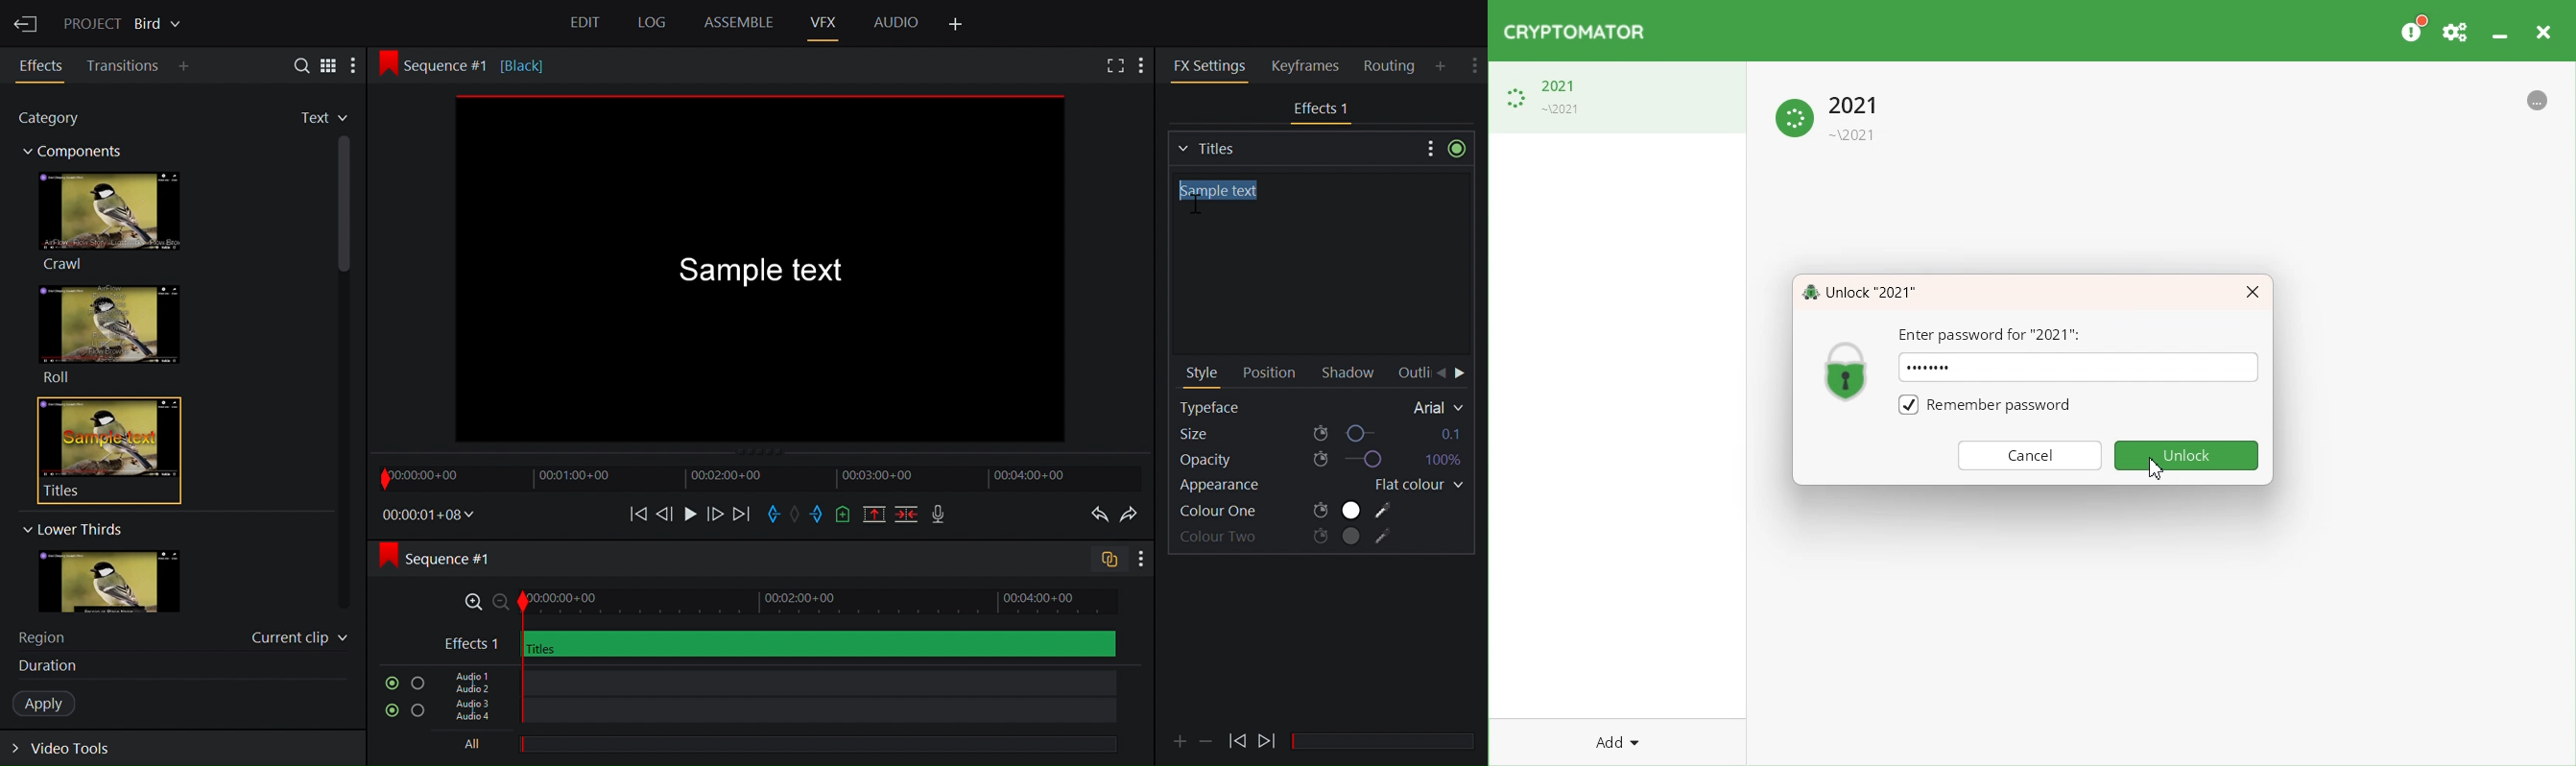 The height and width of the screenshot is (784, 2576). What do you see at coordinates (99, 450) in the screenshot?
I see `Titles` at bounding box center [99, 450].